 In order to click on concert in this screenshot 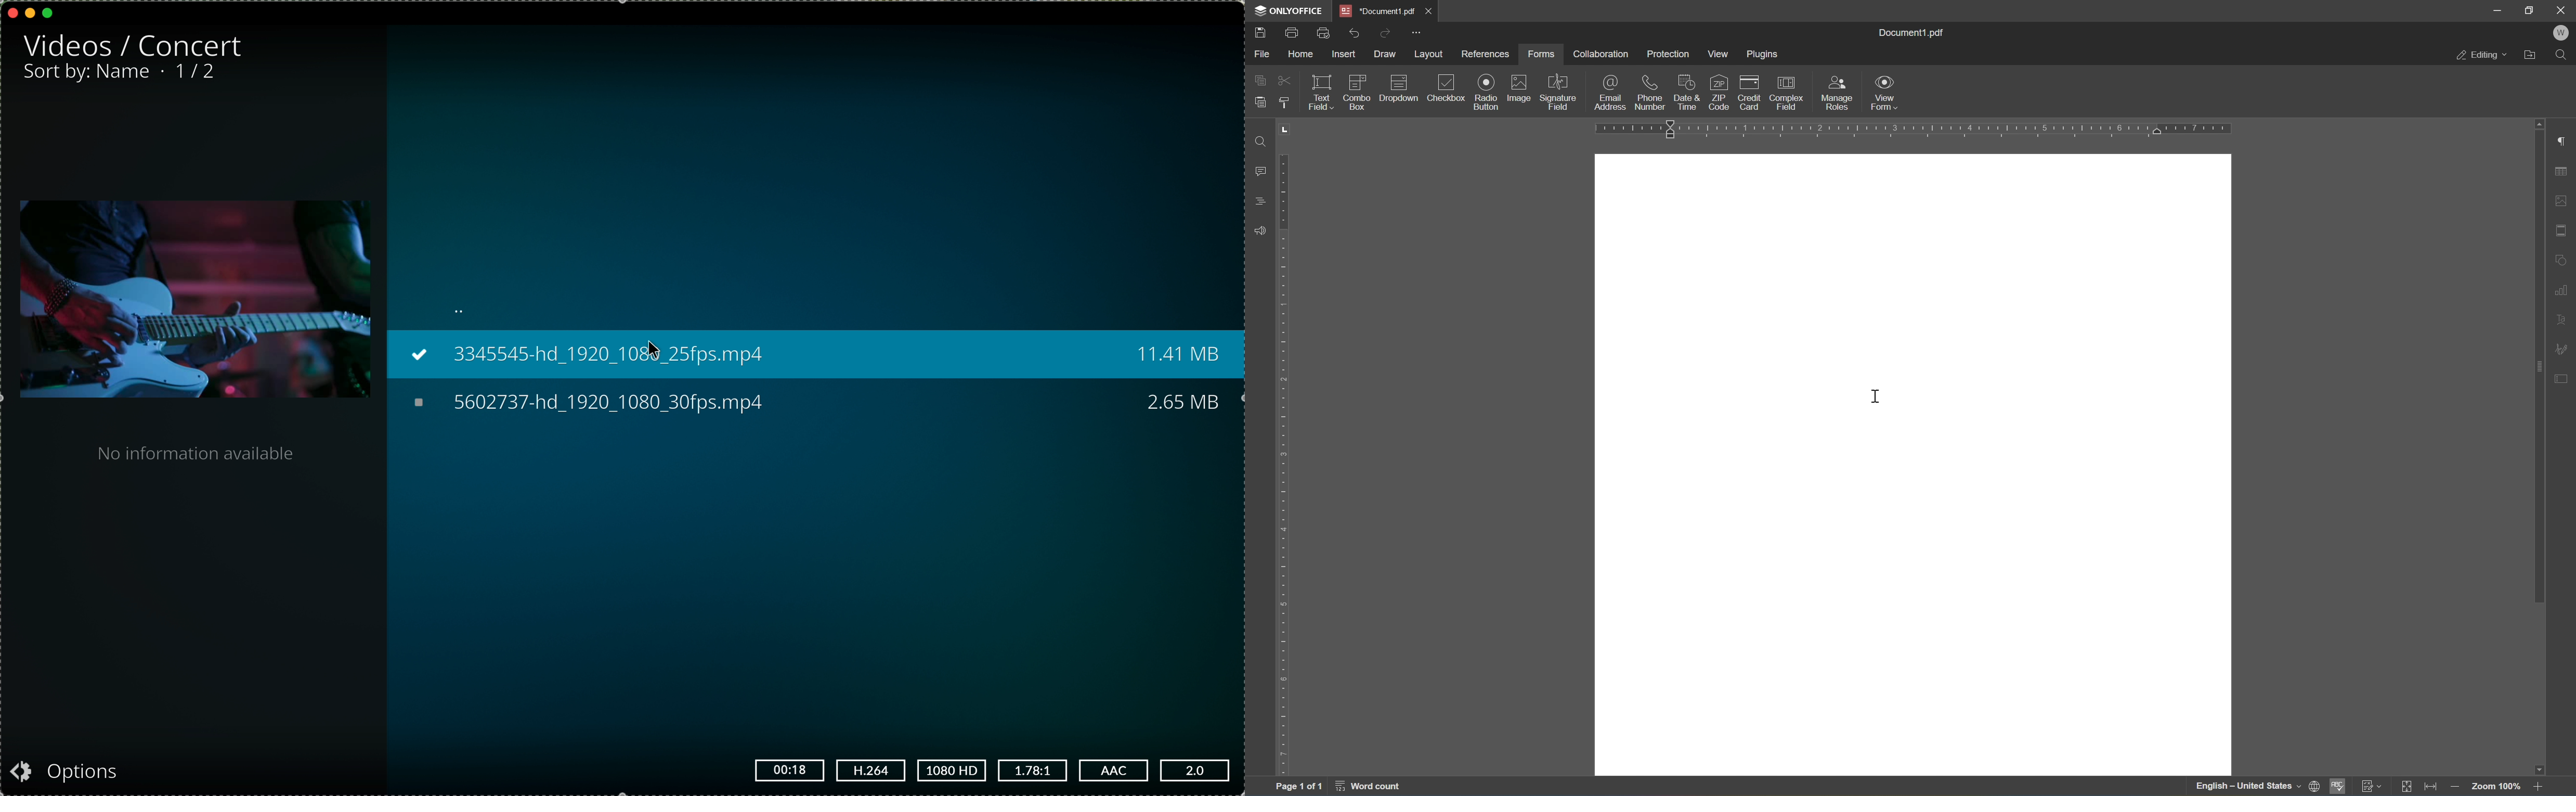, I will do `click(195, 45)`.